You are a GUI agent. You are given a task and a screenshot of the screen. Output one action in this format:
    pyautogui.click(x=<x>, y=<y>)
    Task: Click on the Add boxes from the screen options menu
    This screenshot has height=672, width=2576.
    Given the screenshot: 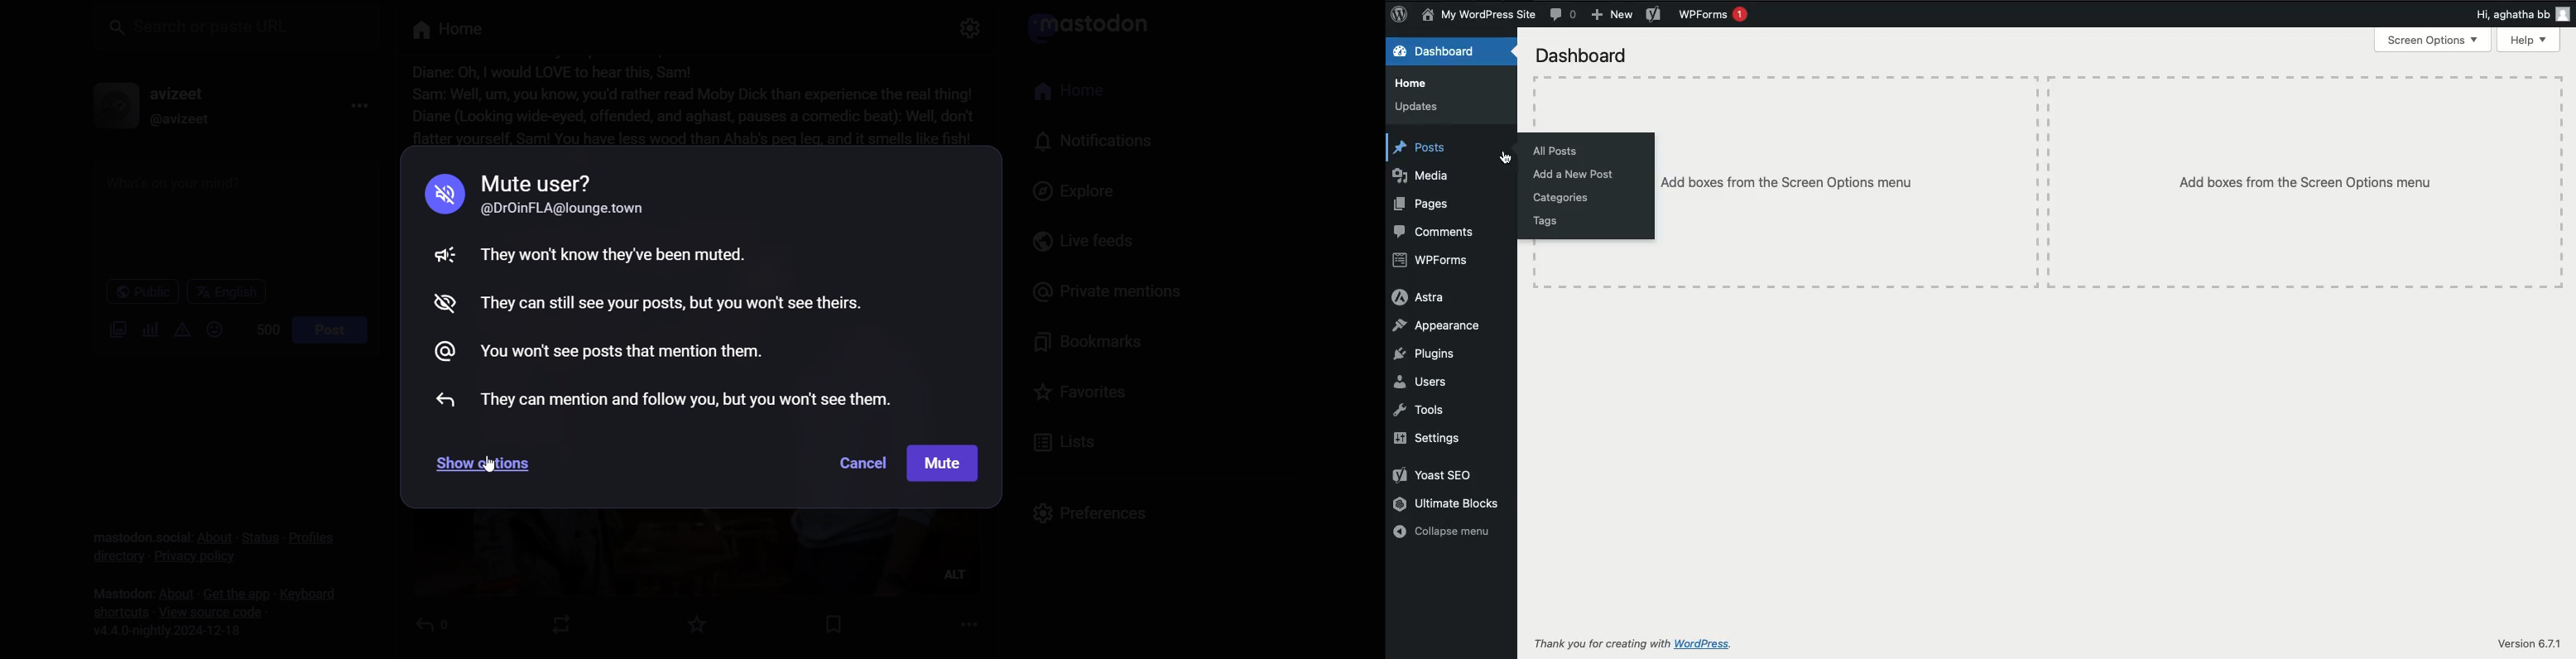 What is the action you would take?
    pyautogui.click(x=2308, y=183)
    